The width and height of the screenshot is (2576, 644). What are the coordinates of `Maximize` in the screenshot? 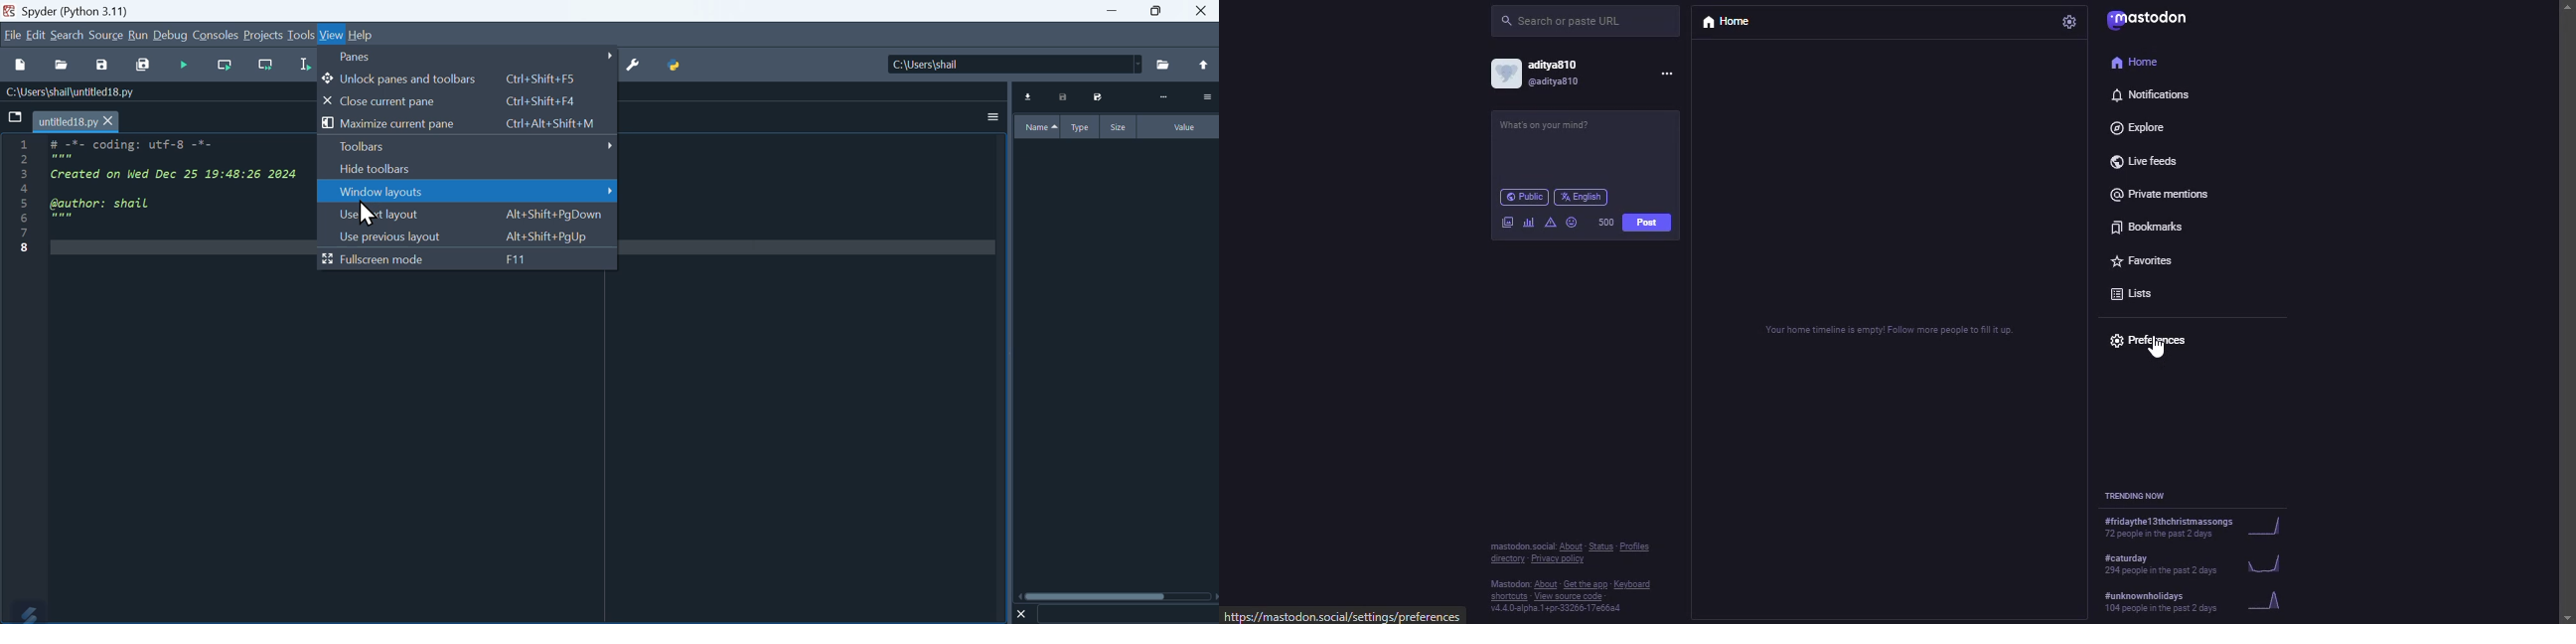 It's located at (1157, 11).